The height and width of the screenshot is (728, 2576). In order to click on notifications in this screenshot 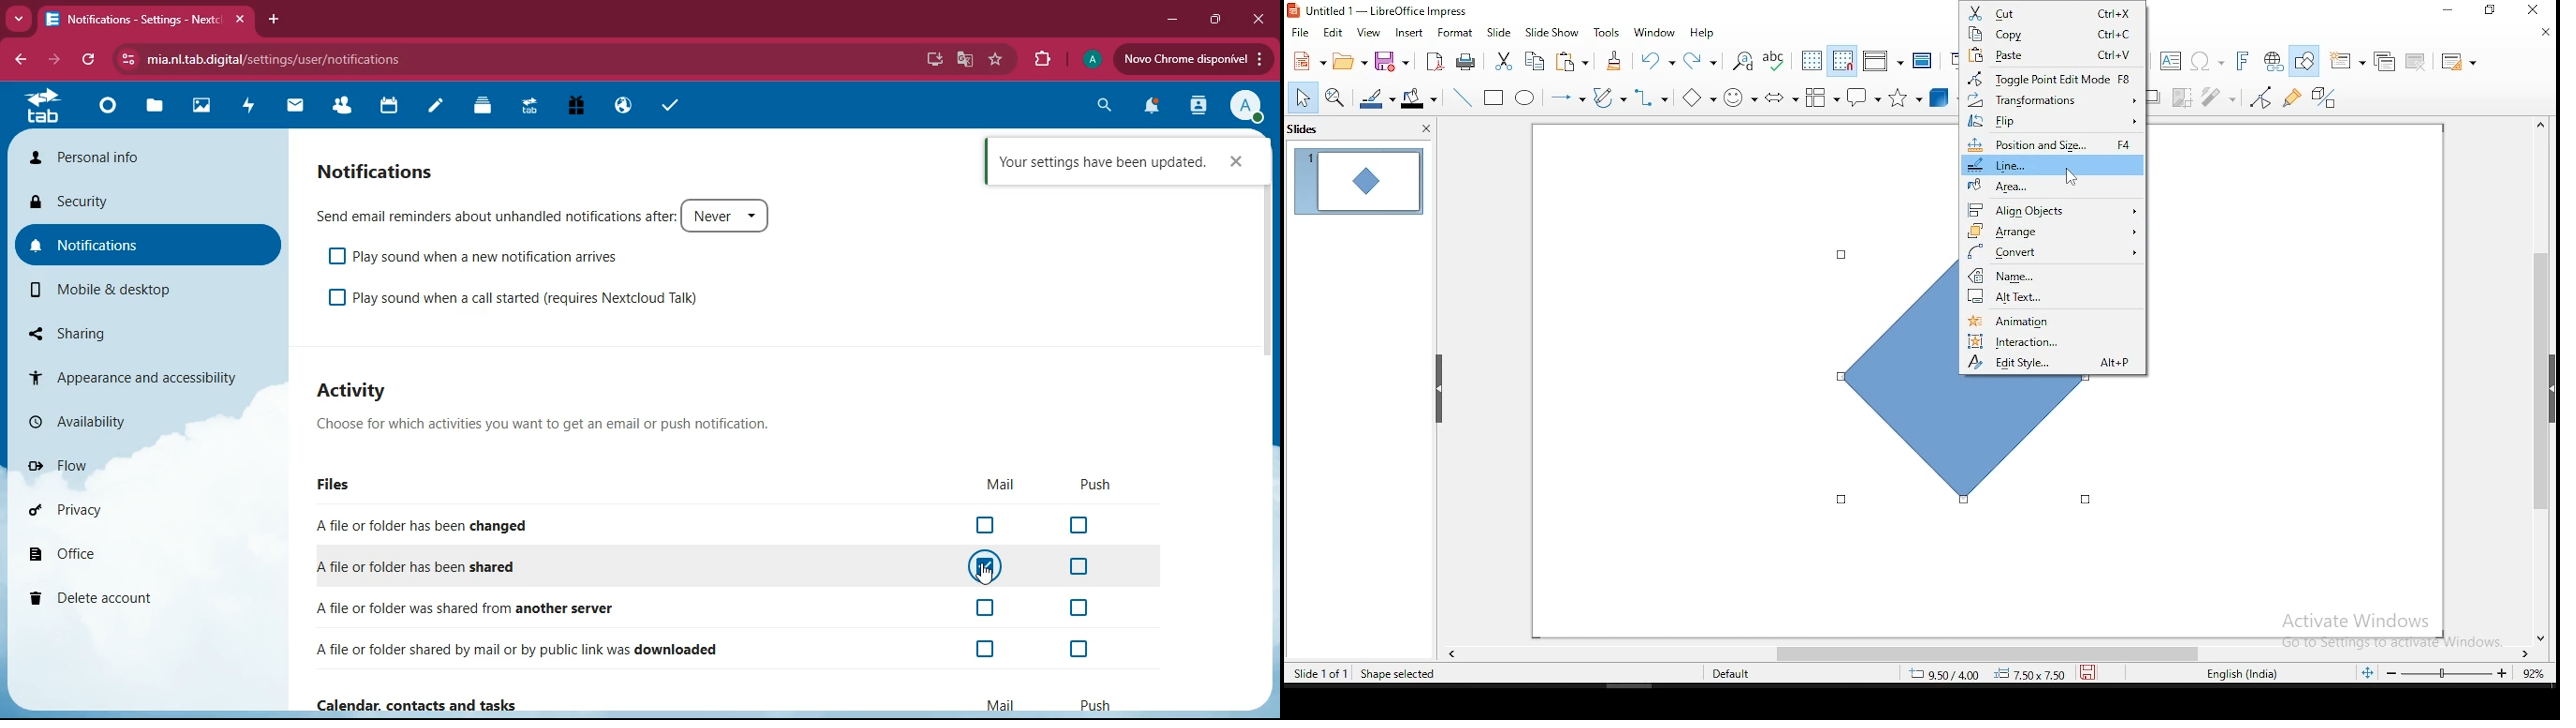, I will do `click(1148, 108)`.